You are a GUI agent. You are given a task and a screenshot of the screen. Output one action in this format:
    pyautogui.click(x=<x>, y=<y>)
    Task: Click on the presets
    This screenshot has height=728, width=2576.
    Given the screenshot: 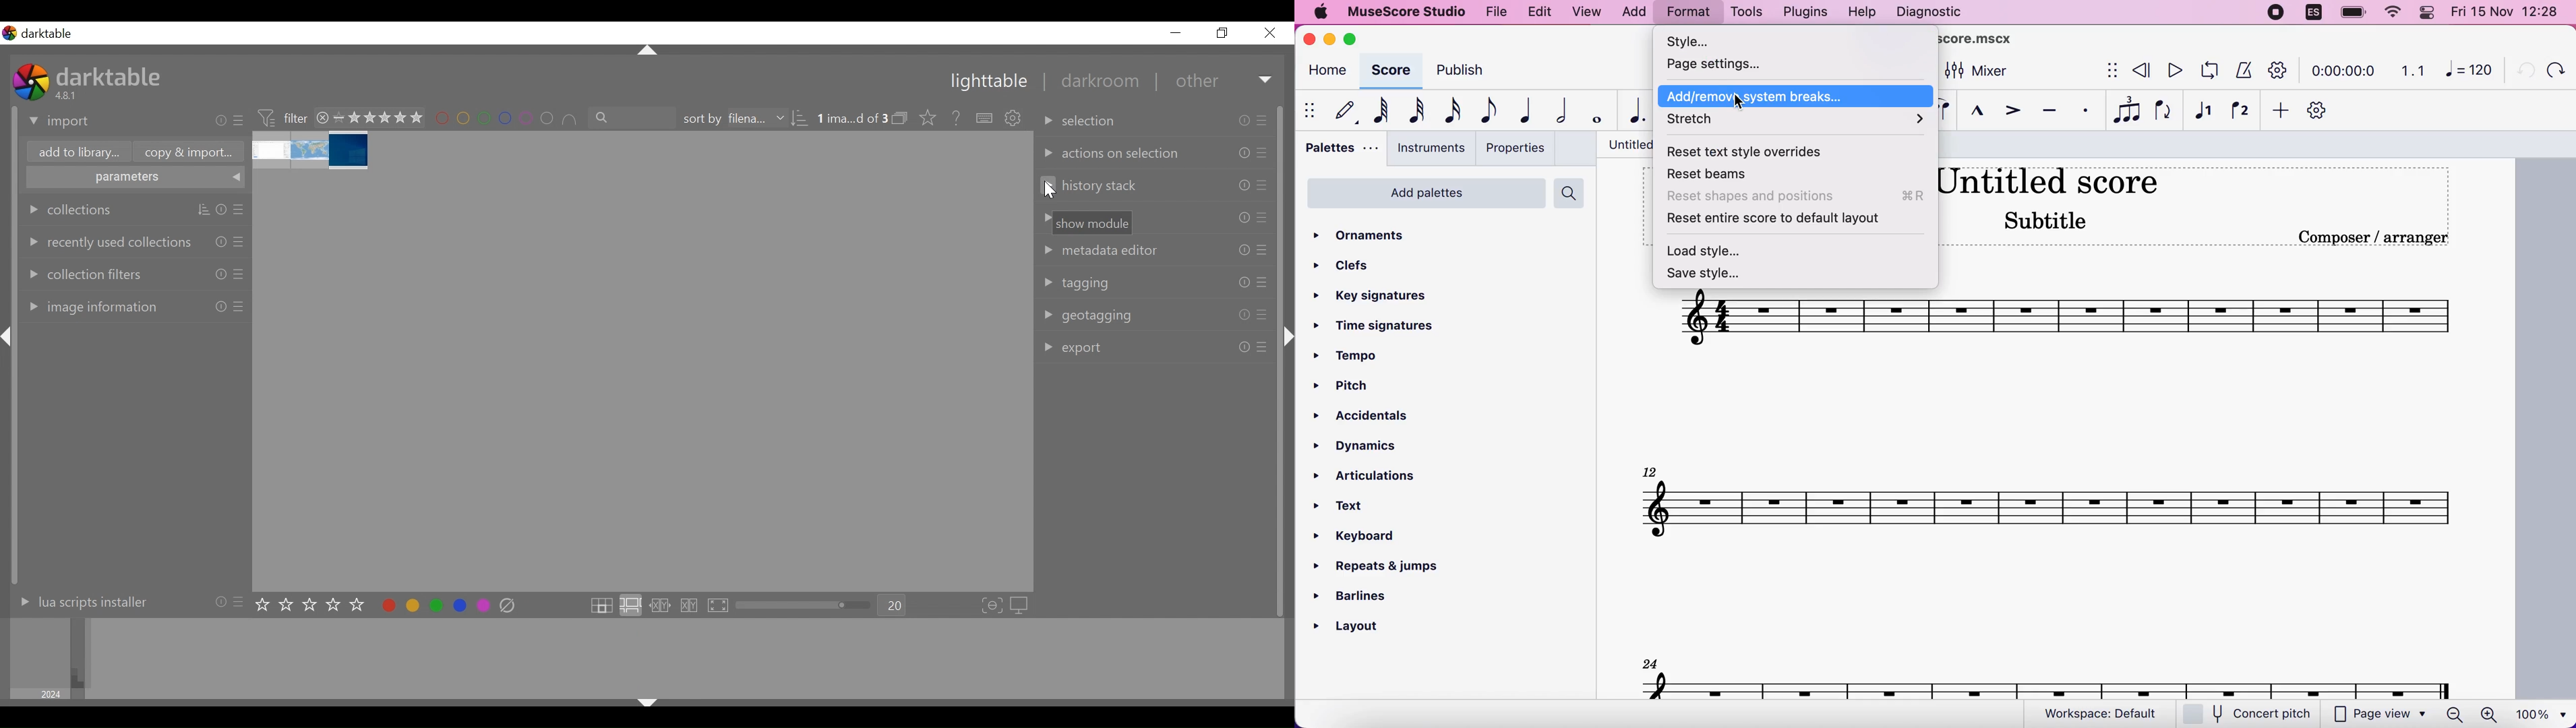 What is the action you would take?
    pyautogui.click(x=241, y=210)
    